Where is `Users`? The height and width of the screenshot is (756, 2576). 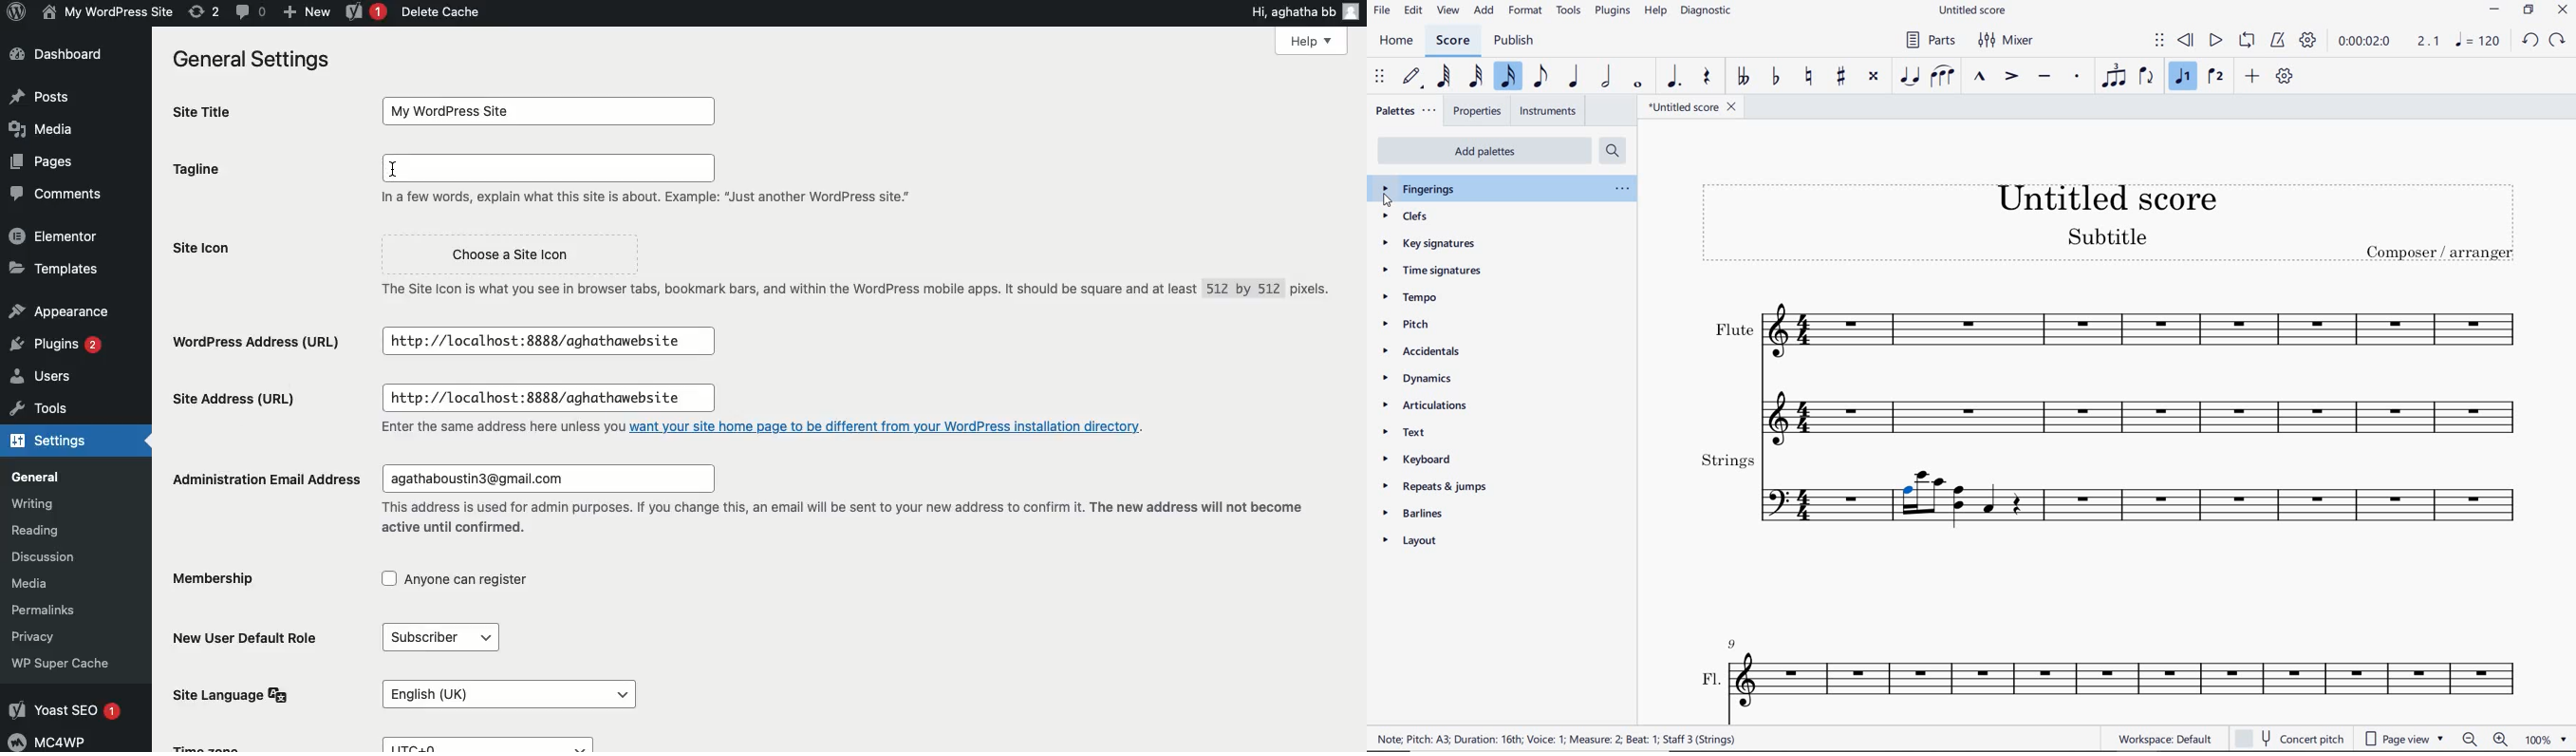 Users is located at coordinates (58, 379).